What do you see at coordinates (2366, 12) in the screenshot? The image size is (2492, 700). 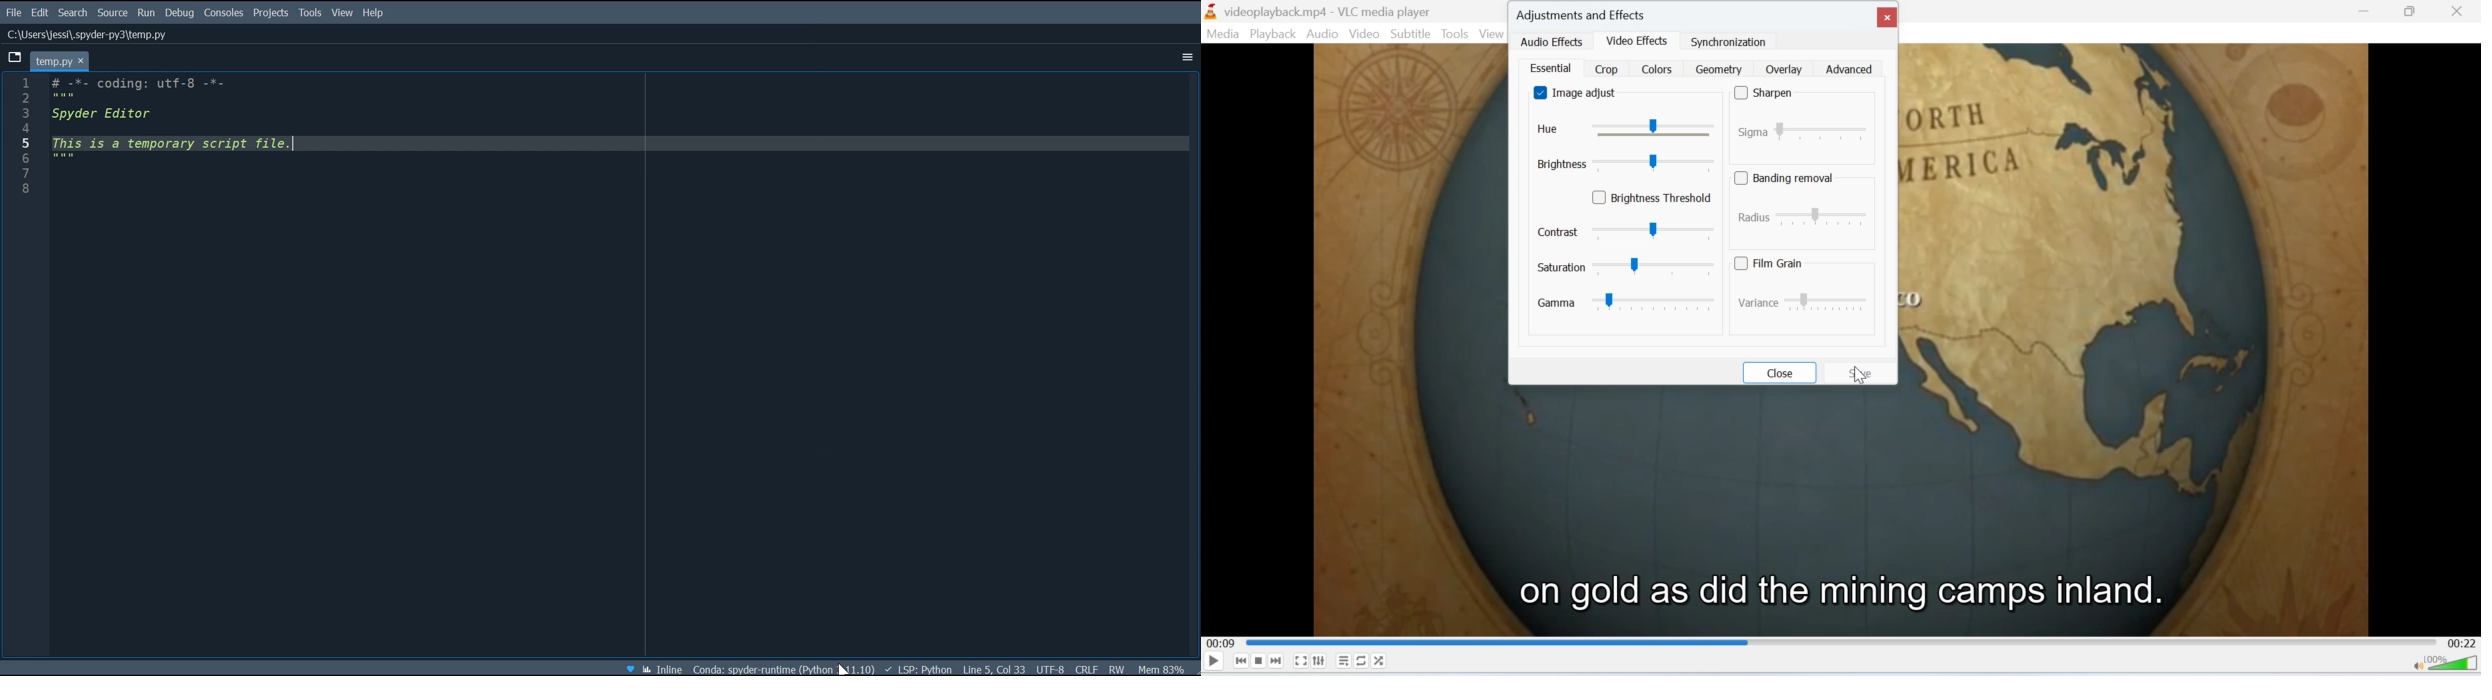 I see `minimise` at bounding box center [2366, 12].